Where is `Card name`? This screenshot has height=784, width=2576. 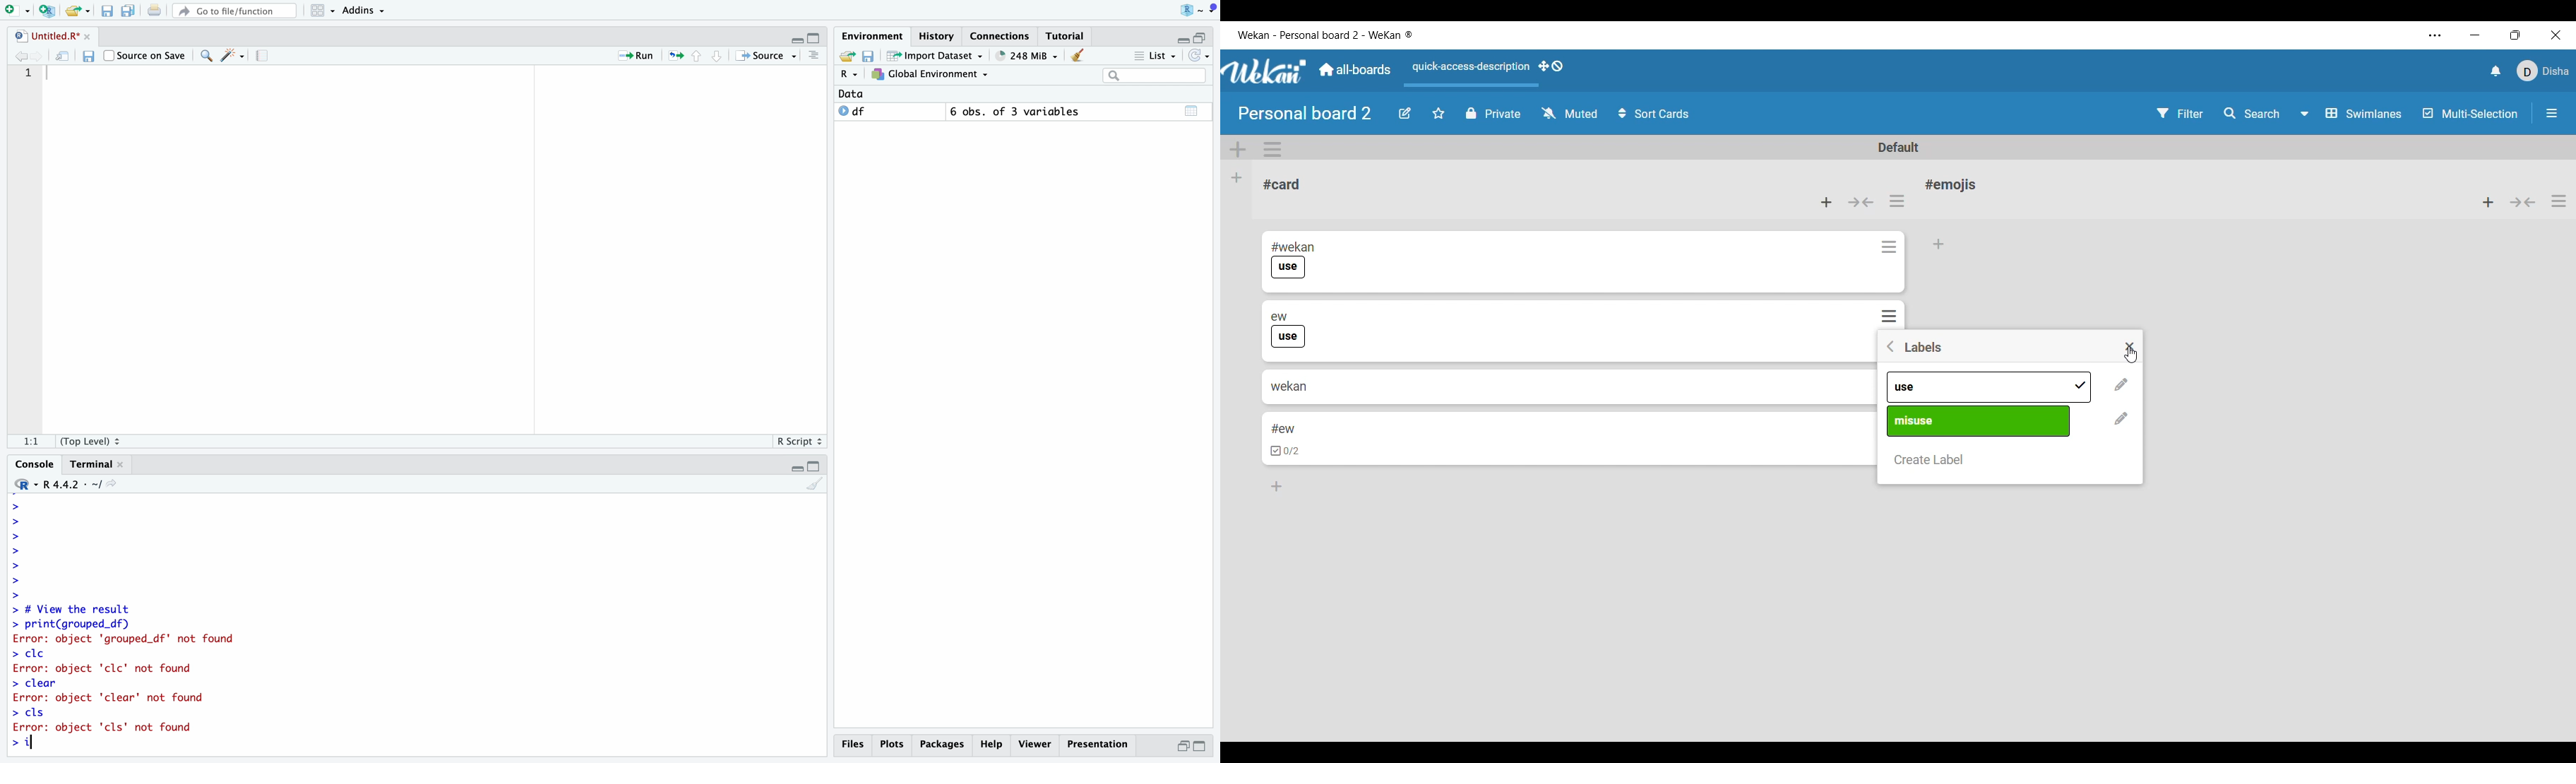
Card name is located at coordinates (1954, 184).